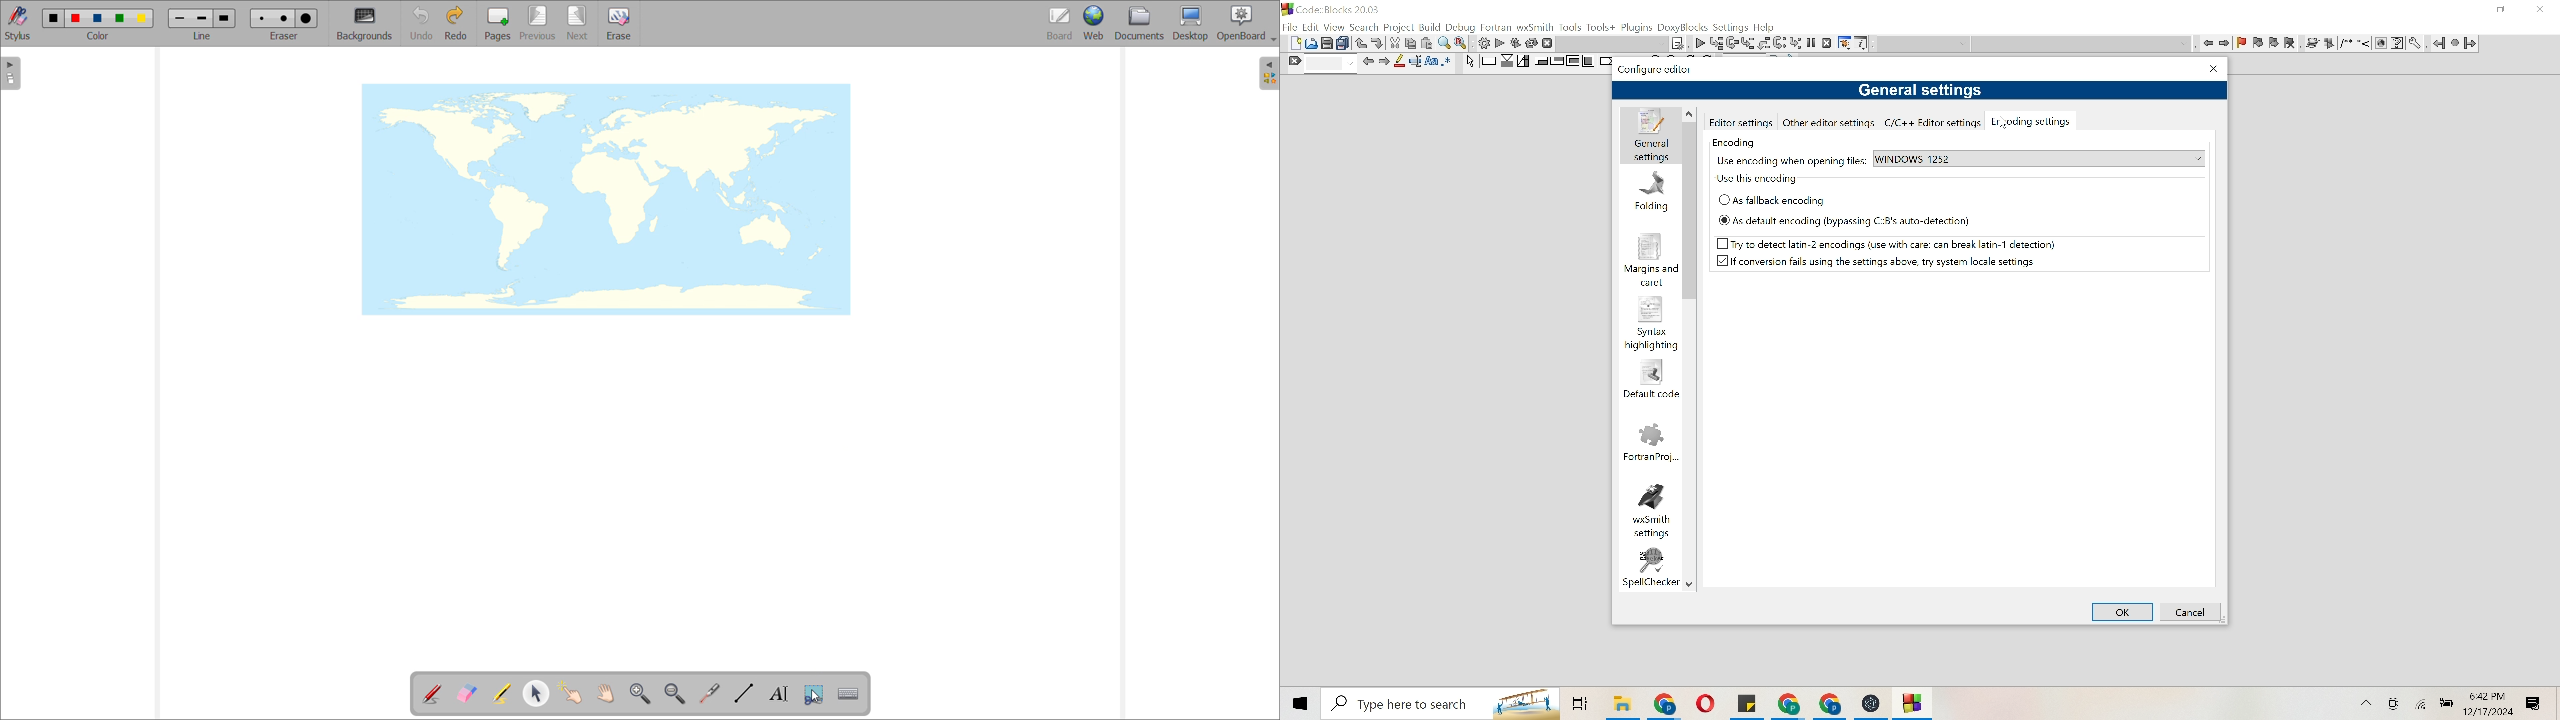 Image resolution: width=2576 pixels, height=728 pixels. What do you see at coordinates (1320, 64) in the screenshot?
I see `Find` at bounding box center [1320, 64].